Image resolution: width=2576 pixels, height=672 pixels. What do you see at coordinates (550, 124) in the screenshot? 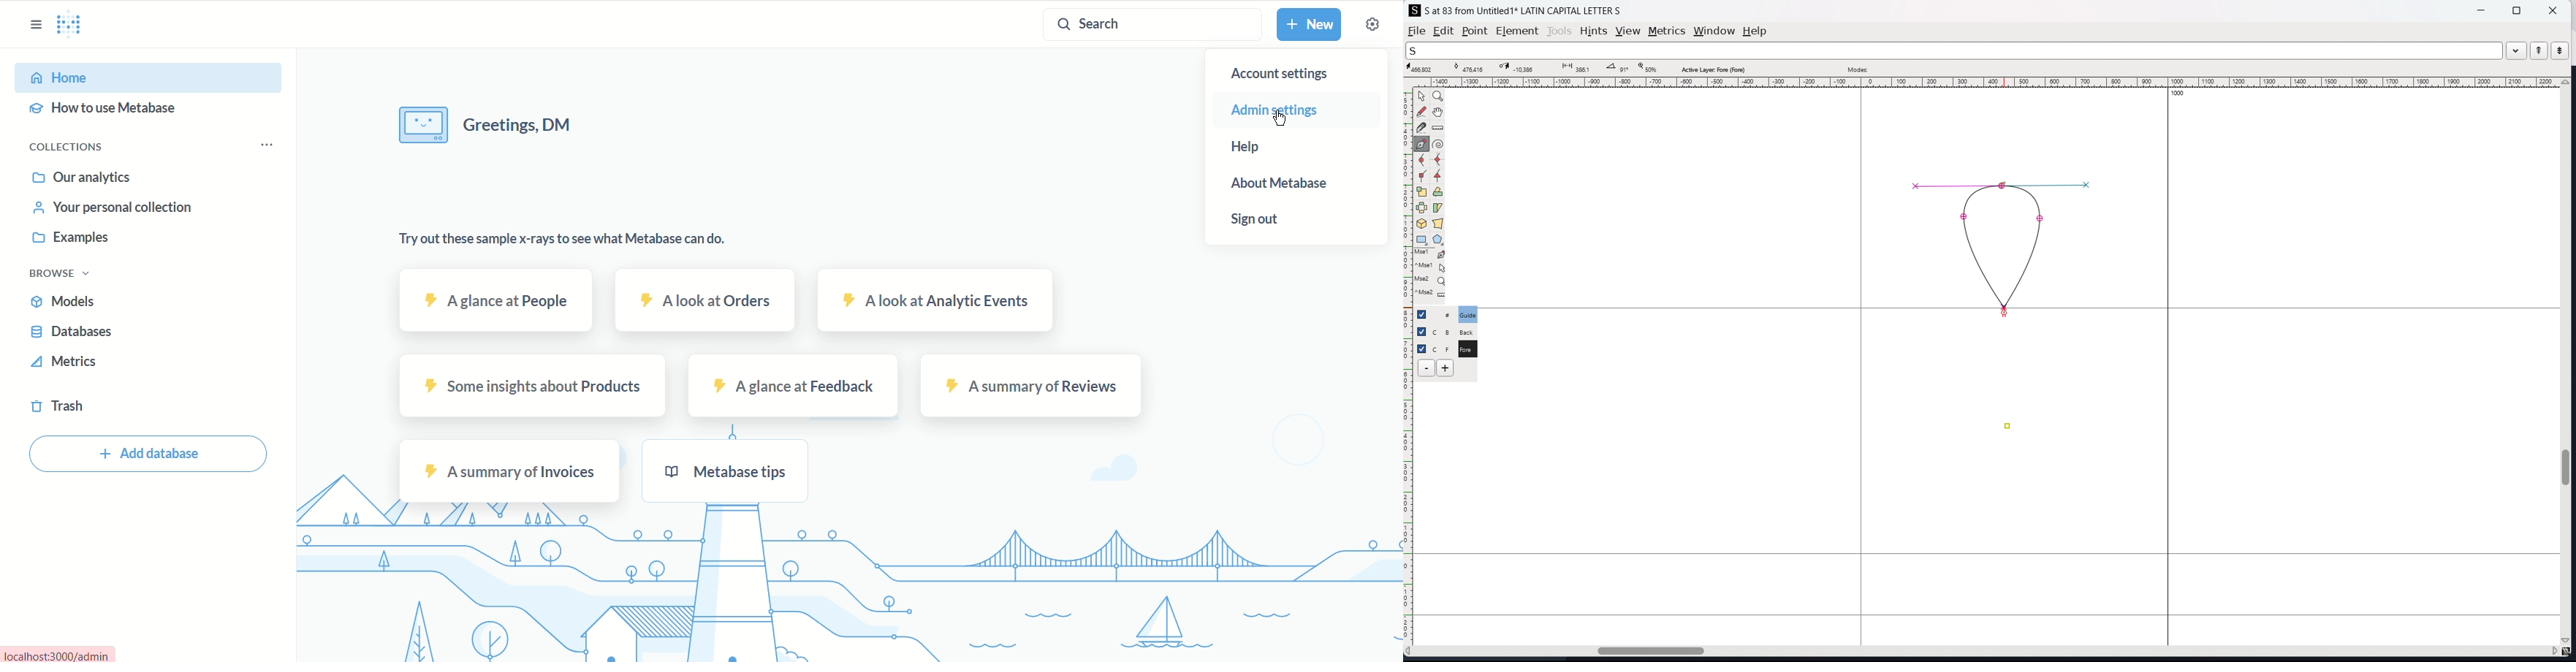
I see `Greetings` at bounding box center [550, 124].